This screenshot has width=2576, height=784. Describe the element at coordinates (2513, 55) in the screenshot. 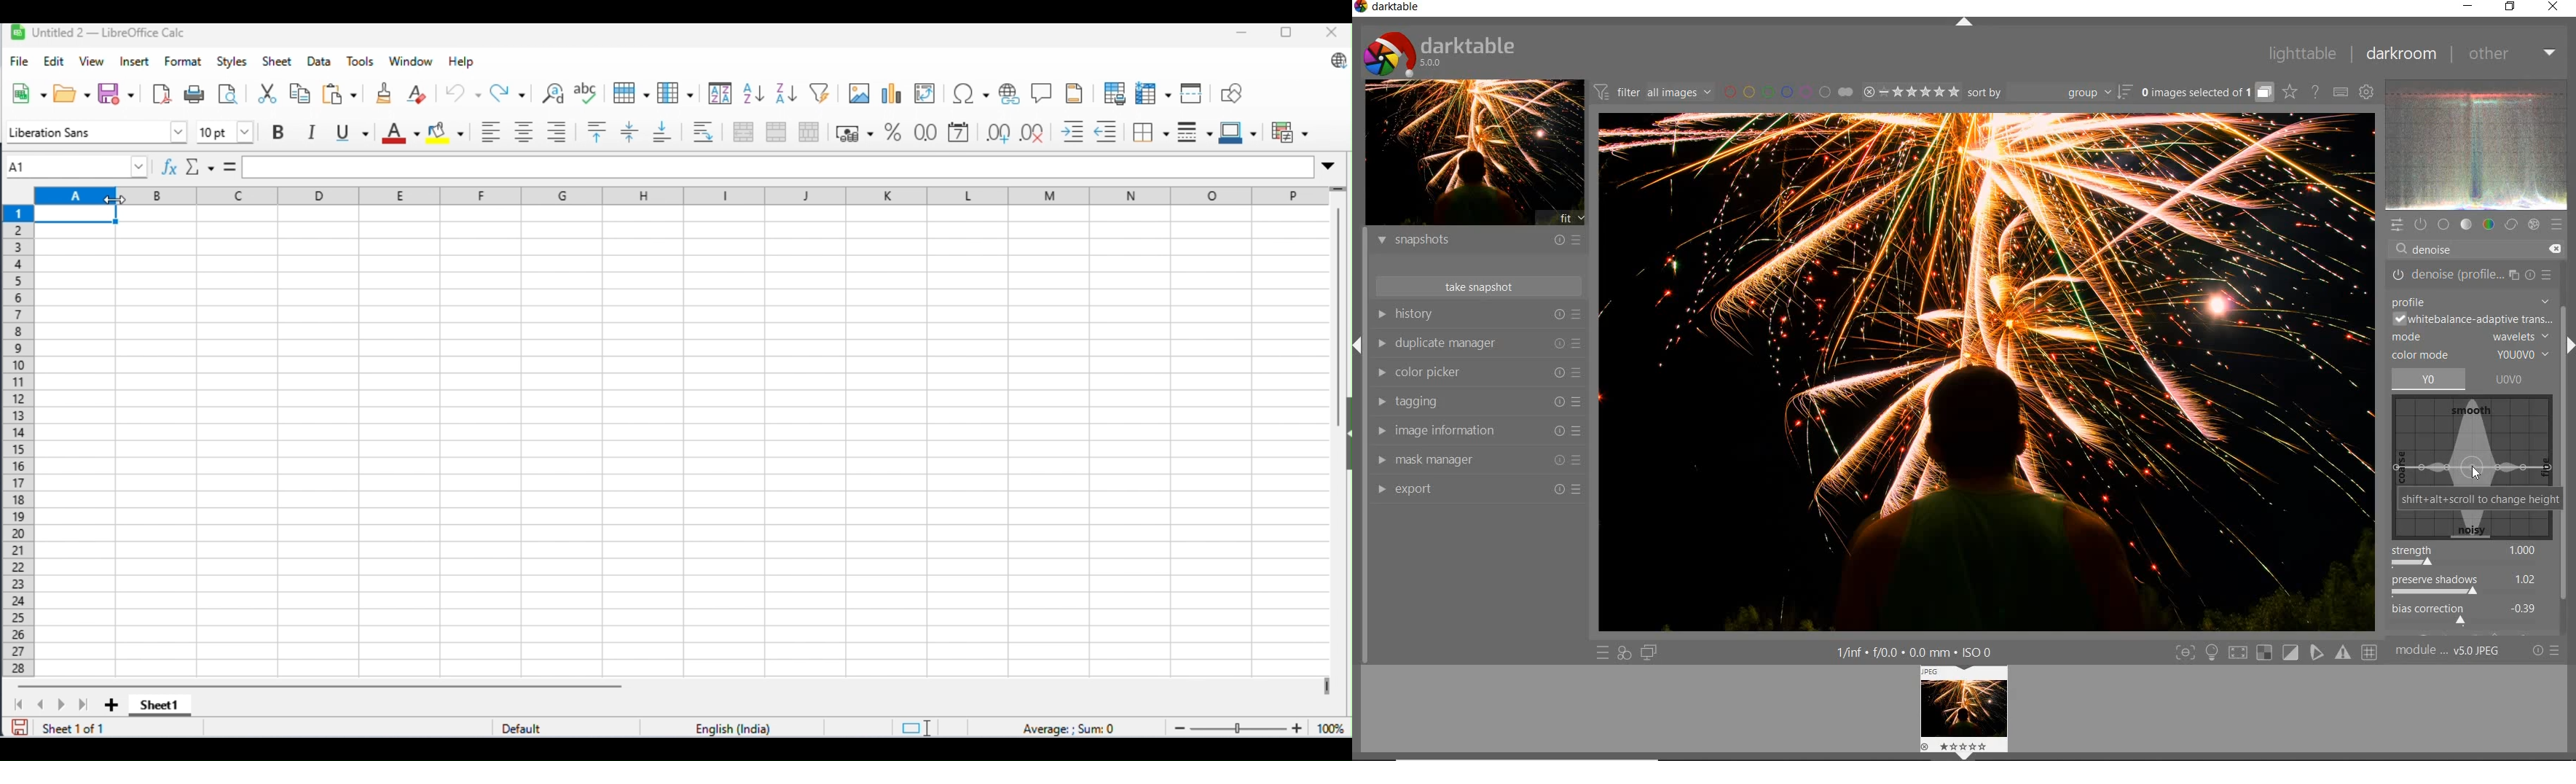

I see `other` at that location.